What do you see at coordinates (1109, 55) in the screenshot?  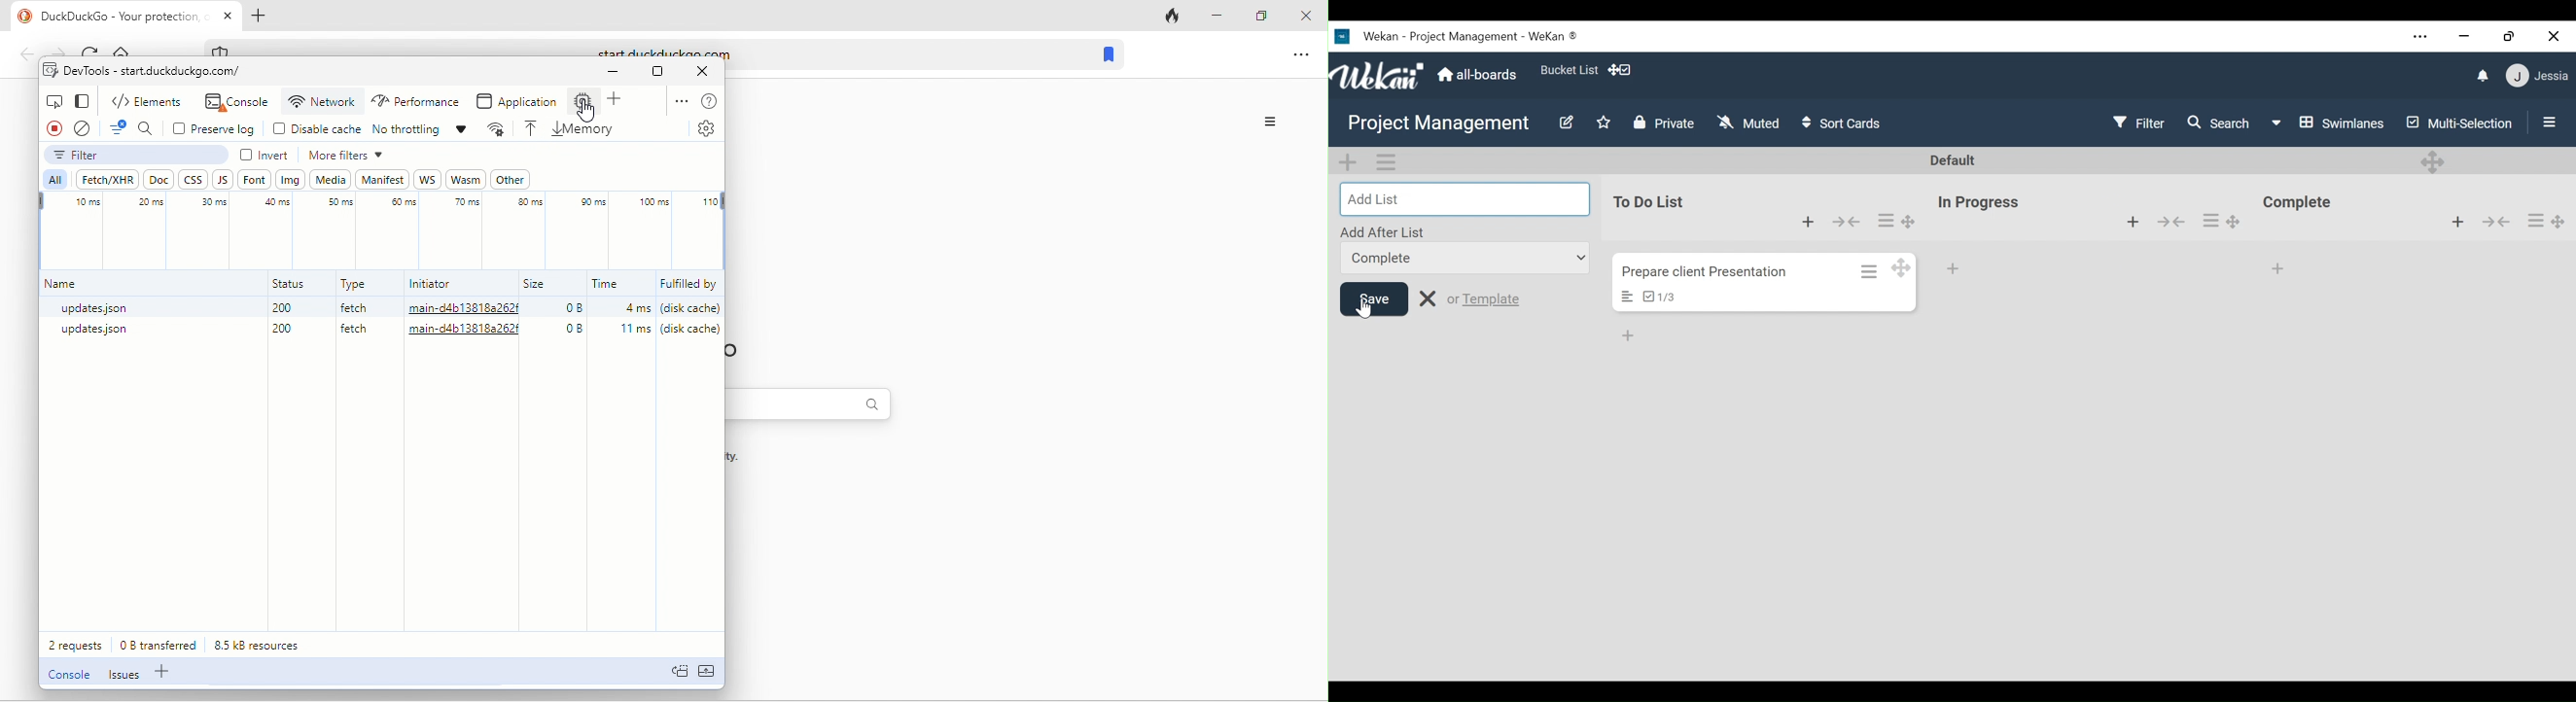 I see `bookmark` at bounding box center [1109, 55].